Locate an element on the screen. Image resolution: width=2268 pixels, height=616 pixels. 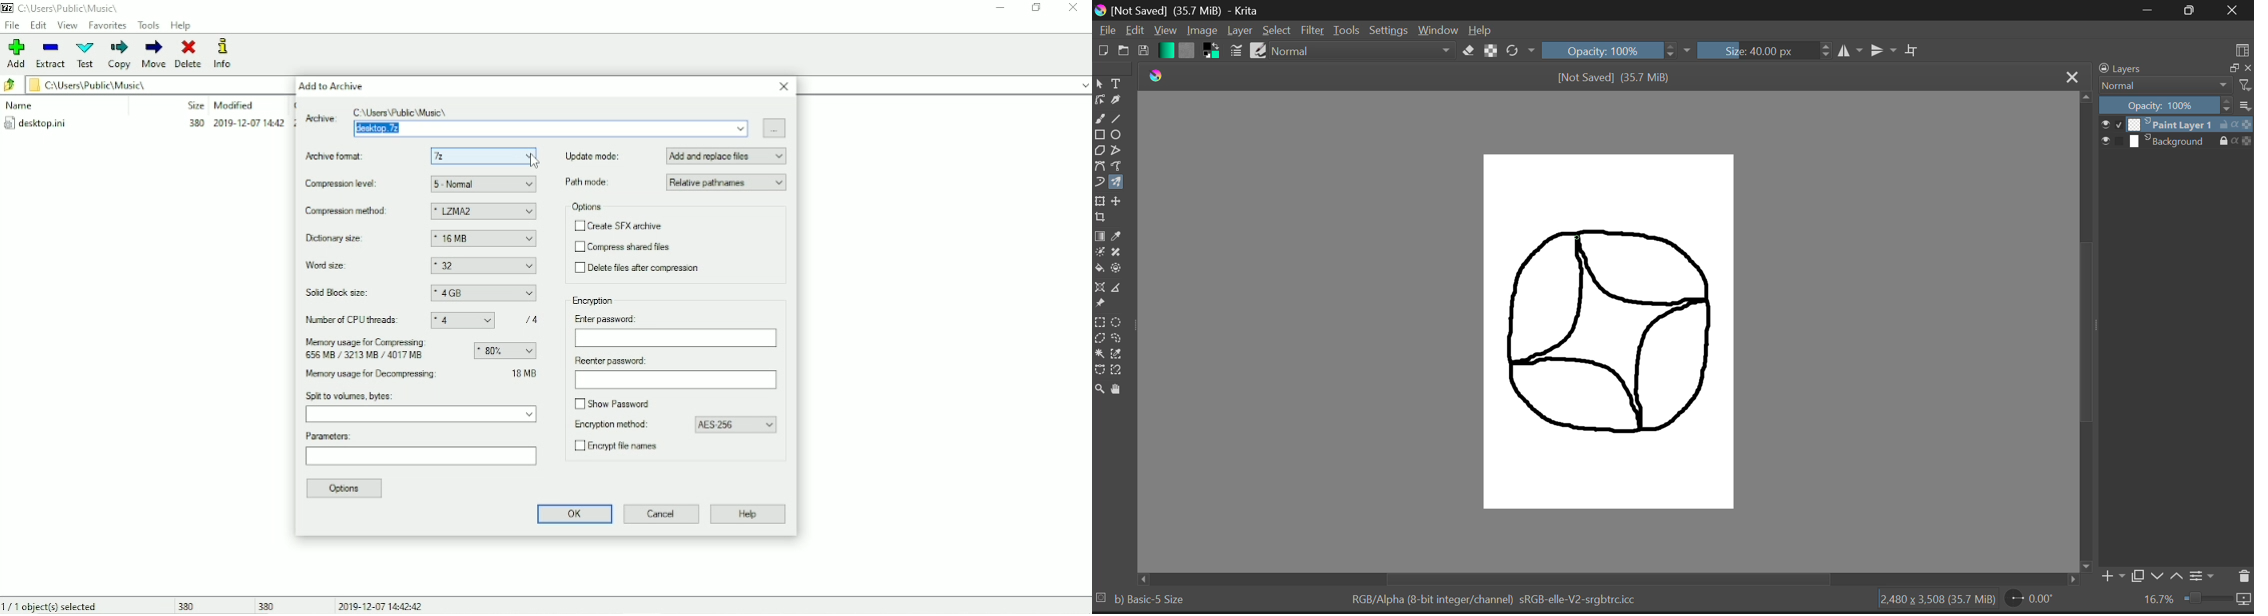
Minimize is located at coordinates (2193, 10).